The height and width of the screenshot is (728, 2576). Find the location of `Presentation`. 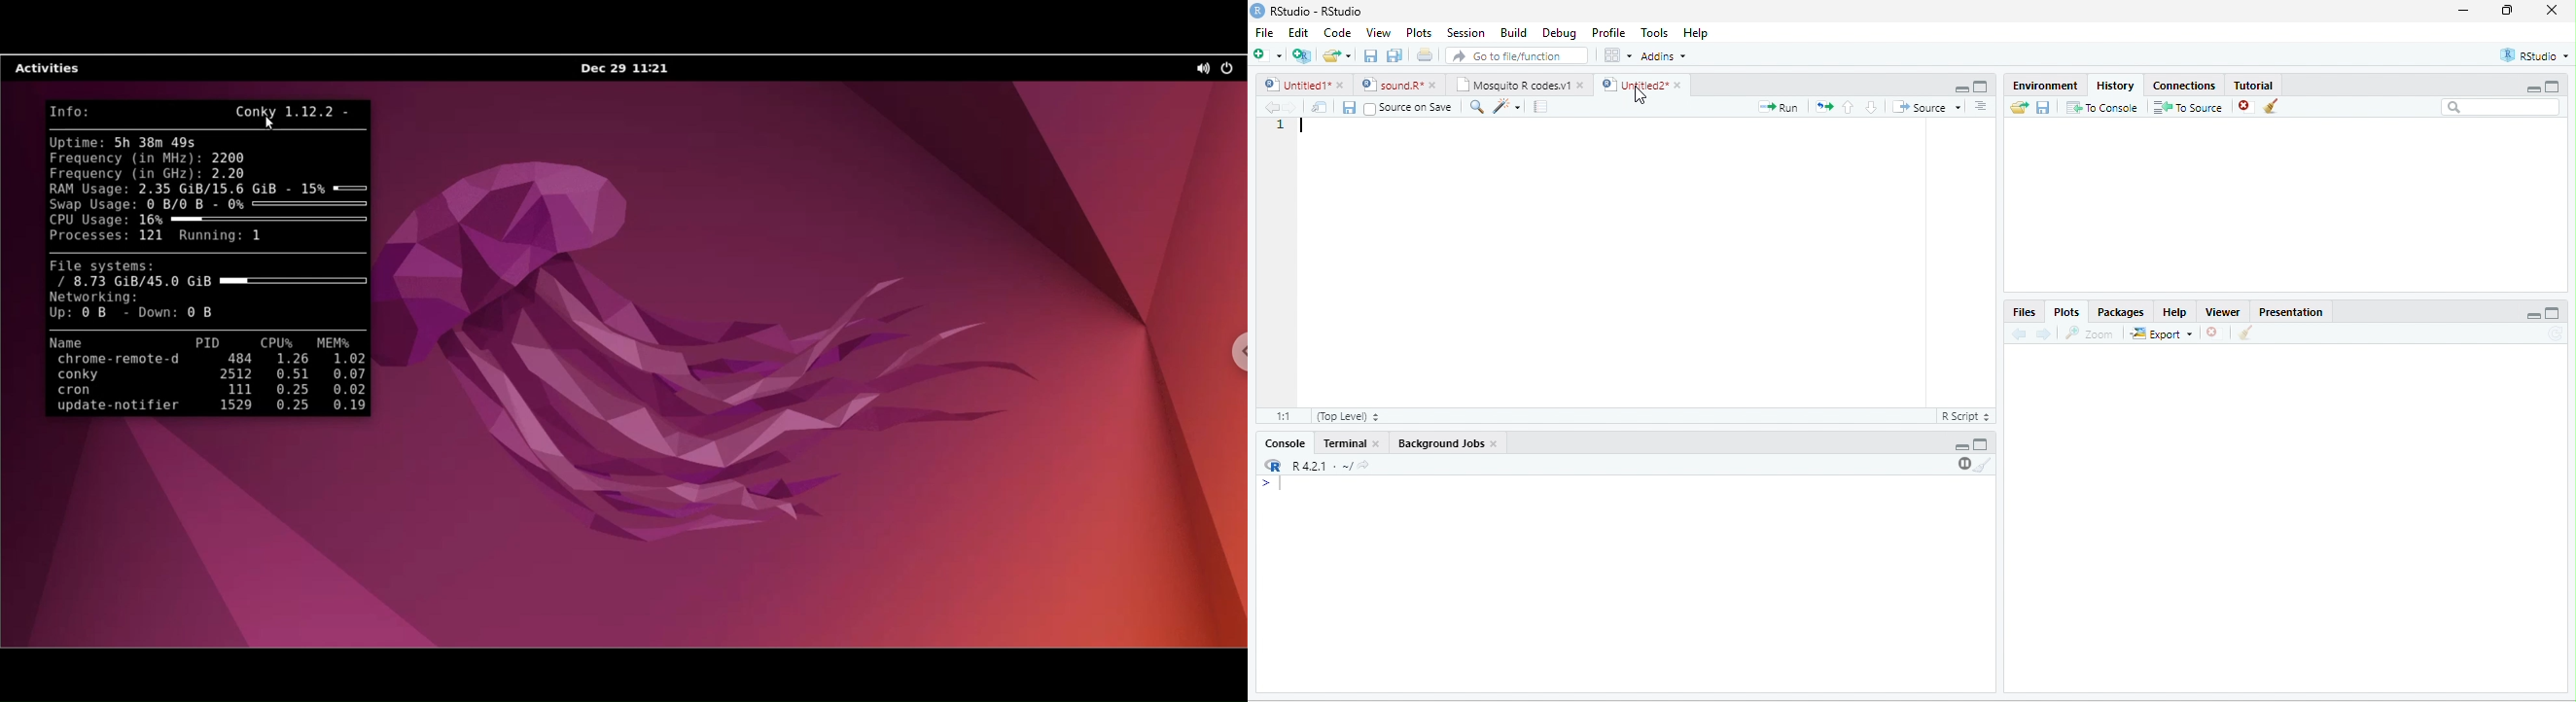

Presentation is located at coordinates (2292, 312).